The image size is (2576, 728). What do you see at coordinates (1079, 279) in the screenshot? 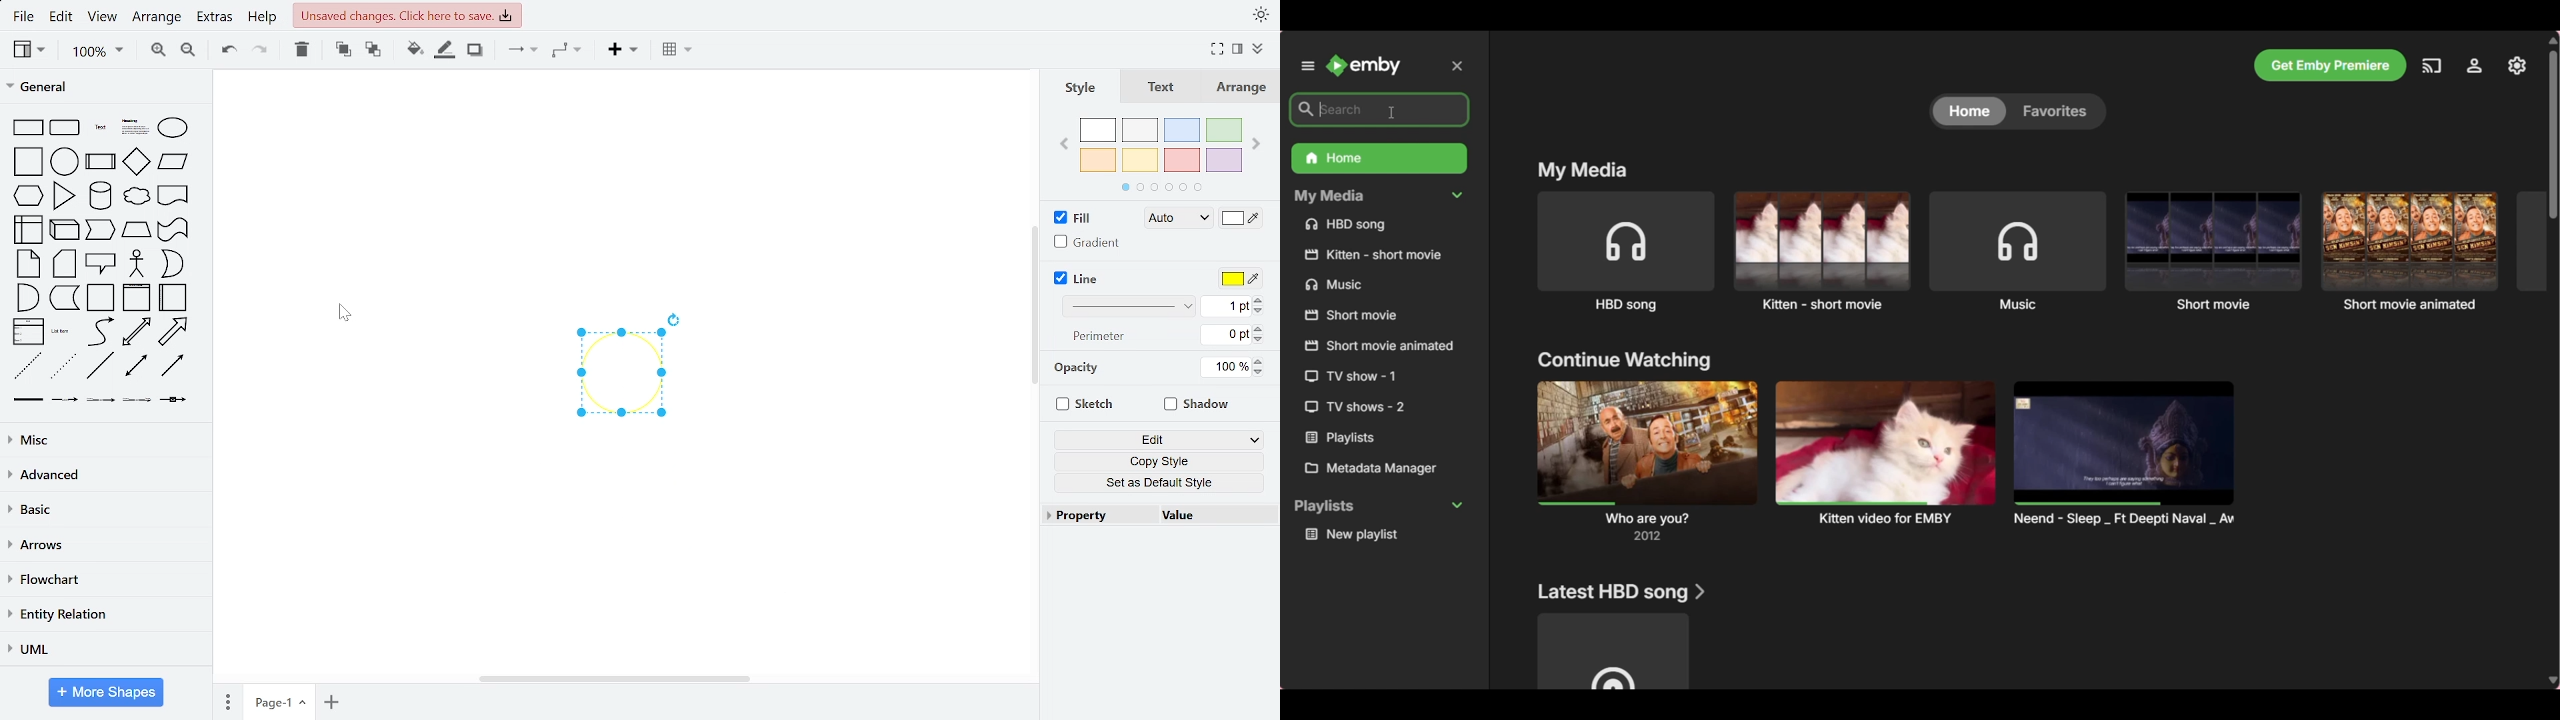
I see `line` at bounding box center [1079, 279].